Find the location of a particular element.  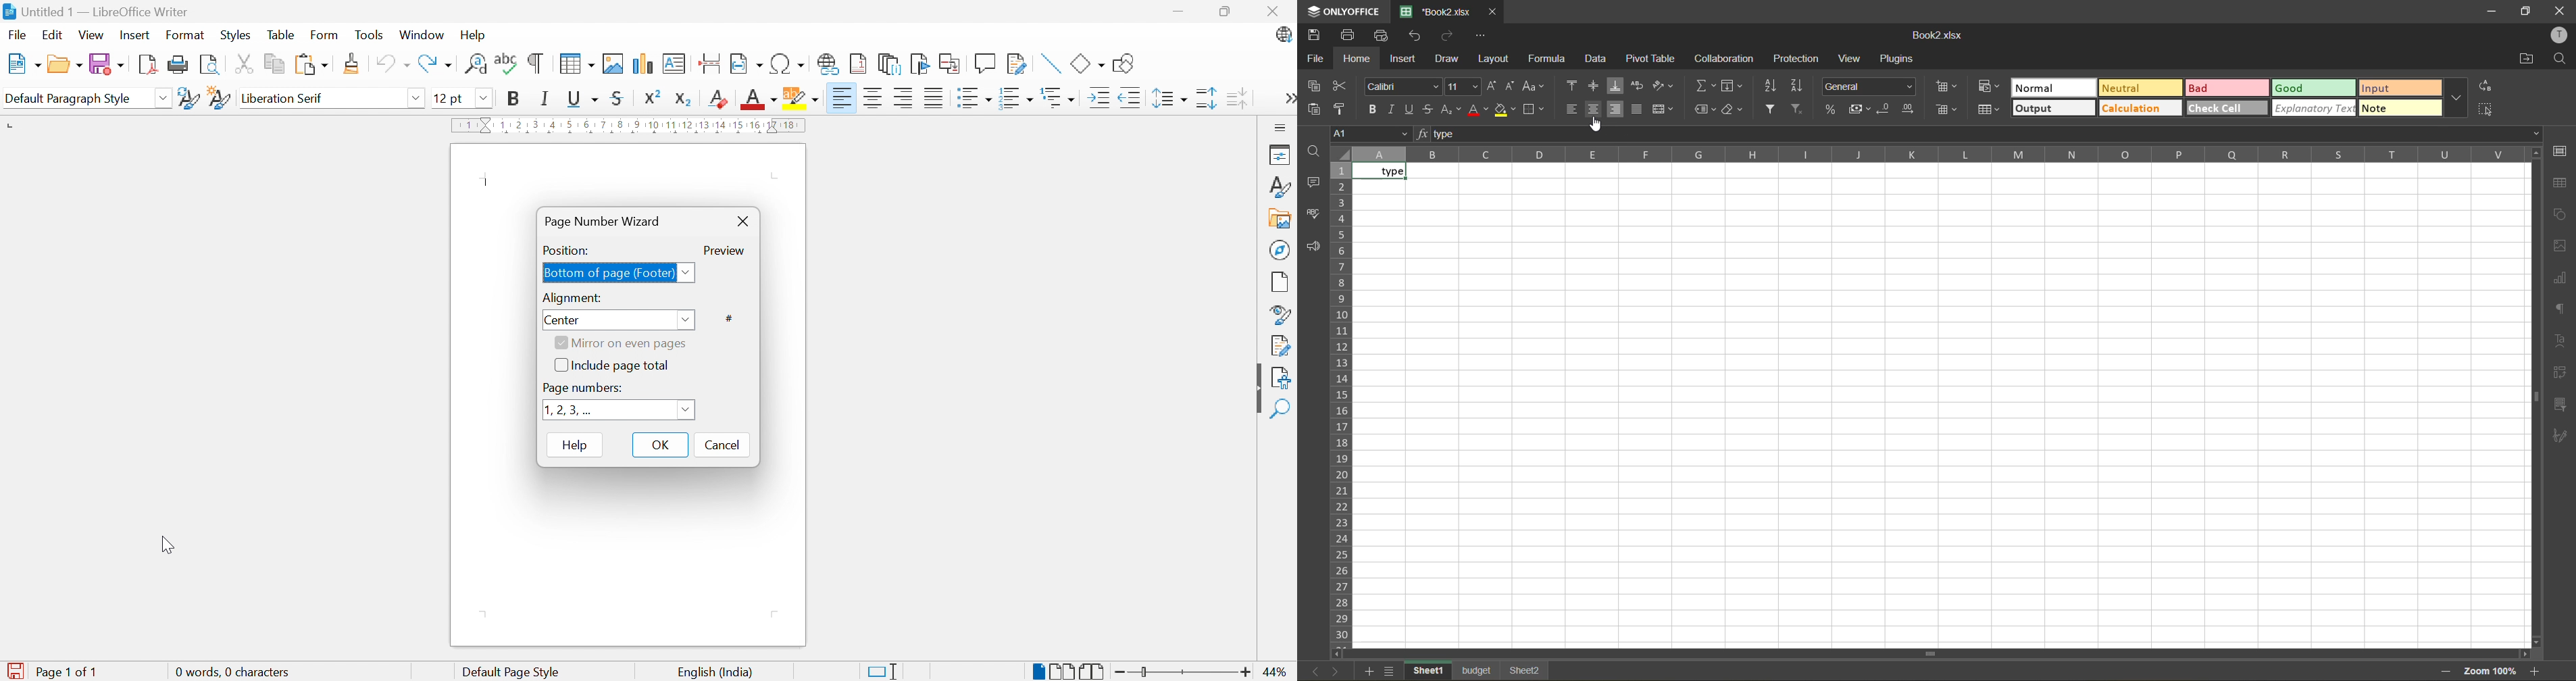

Insert image is located at coordinates (612, 64).